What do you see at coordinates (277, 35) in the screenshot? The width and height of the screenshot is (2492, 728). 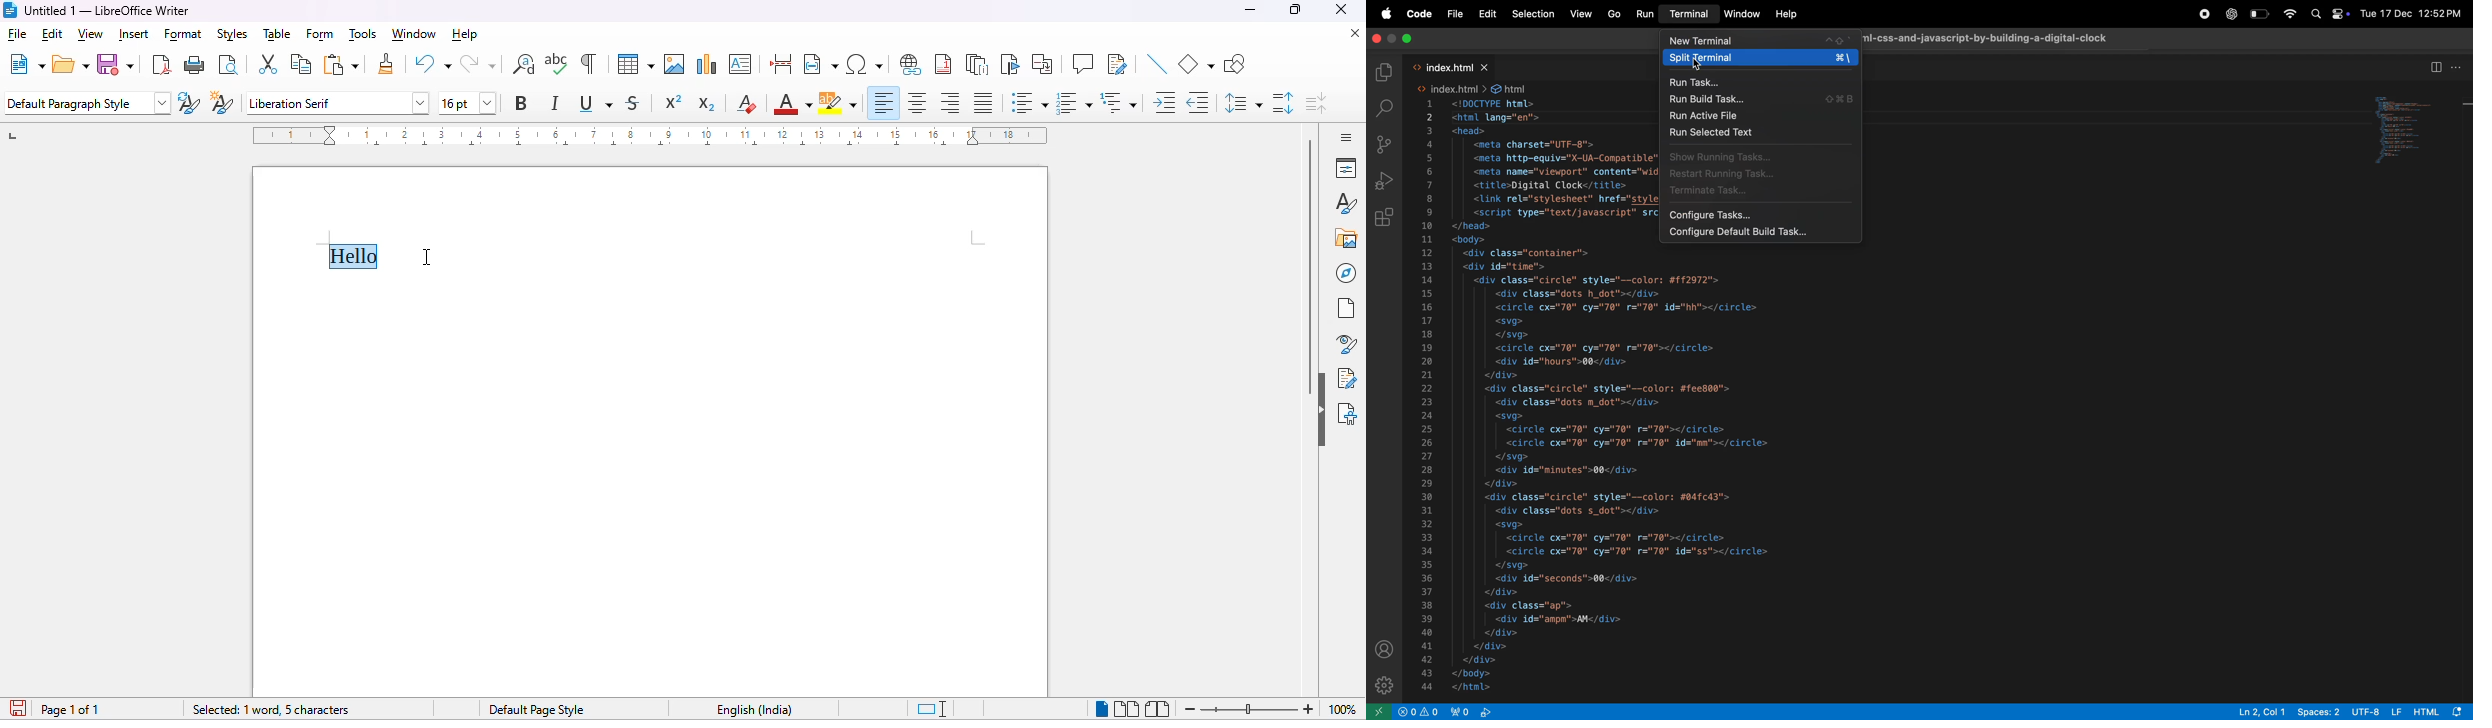 I see `table` at bounding box center [277, 35].